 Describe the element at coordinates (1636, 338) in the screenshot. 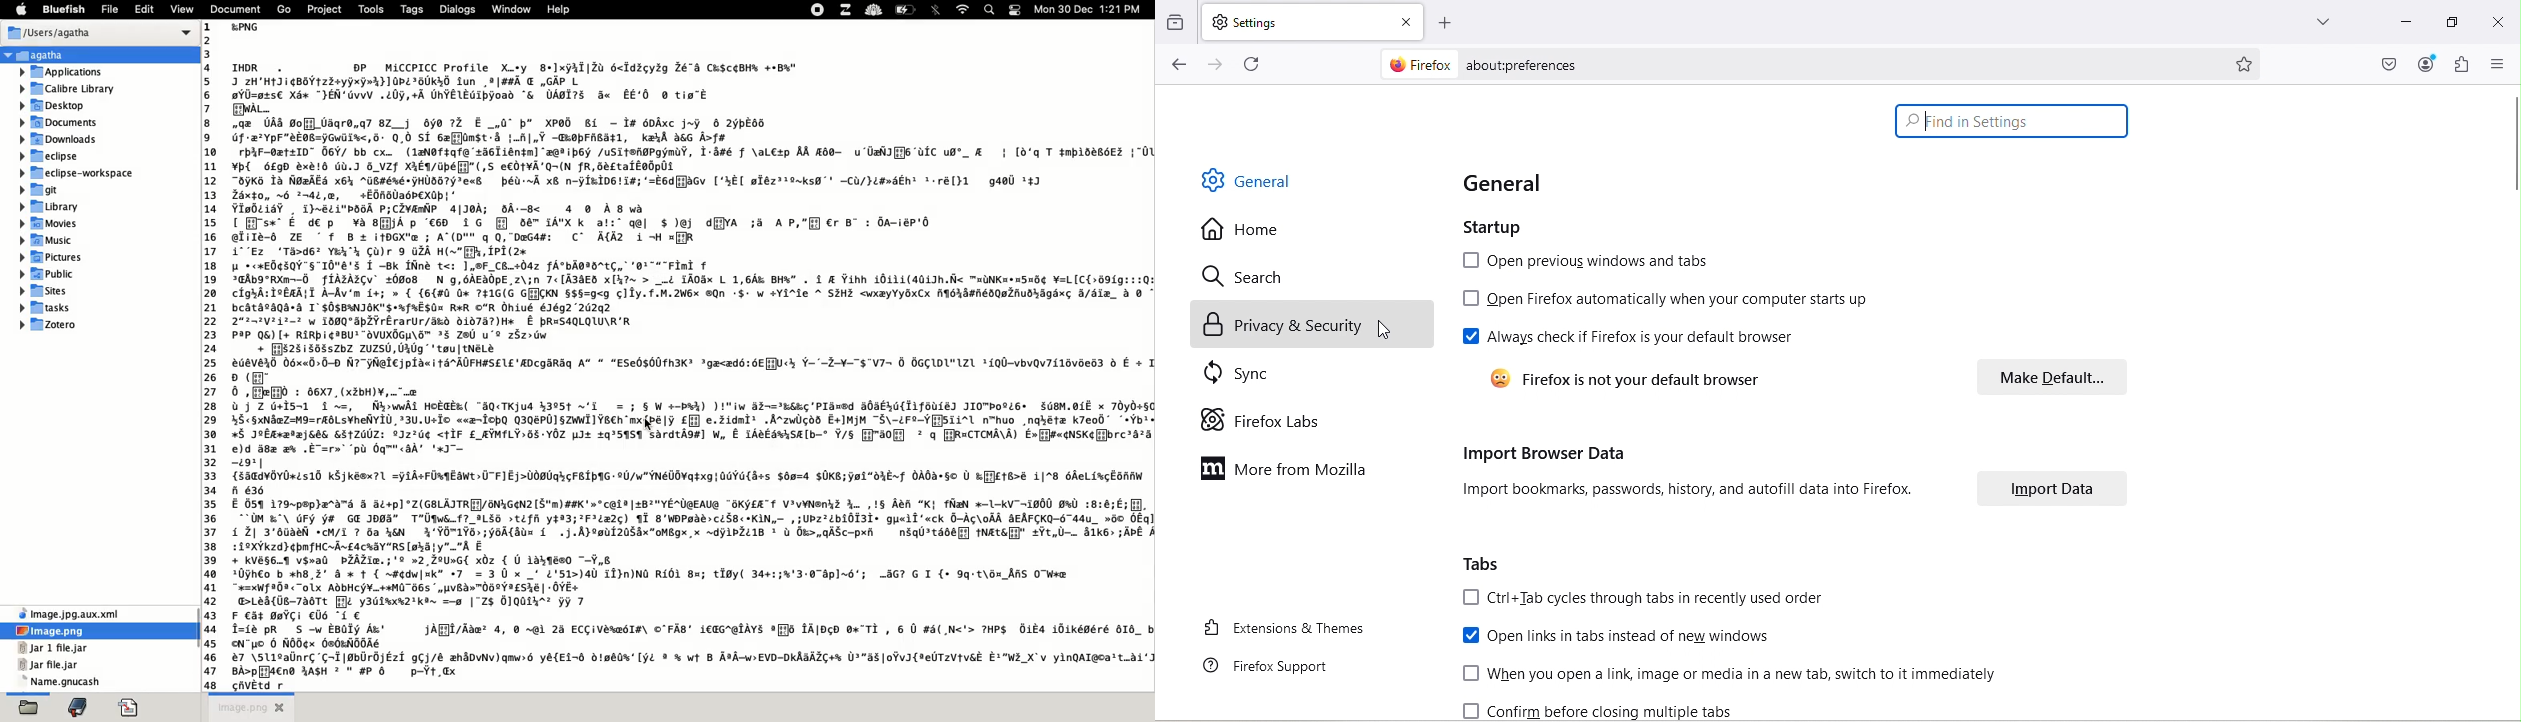

I see `Always check if Firefox is your default browser` at that location.